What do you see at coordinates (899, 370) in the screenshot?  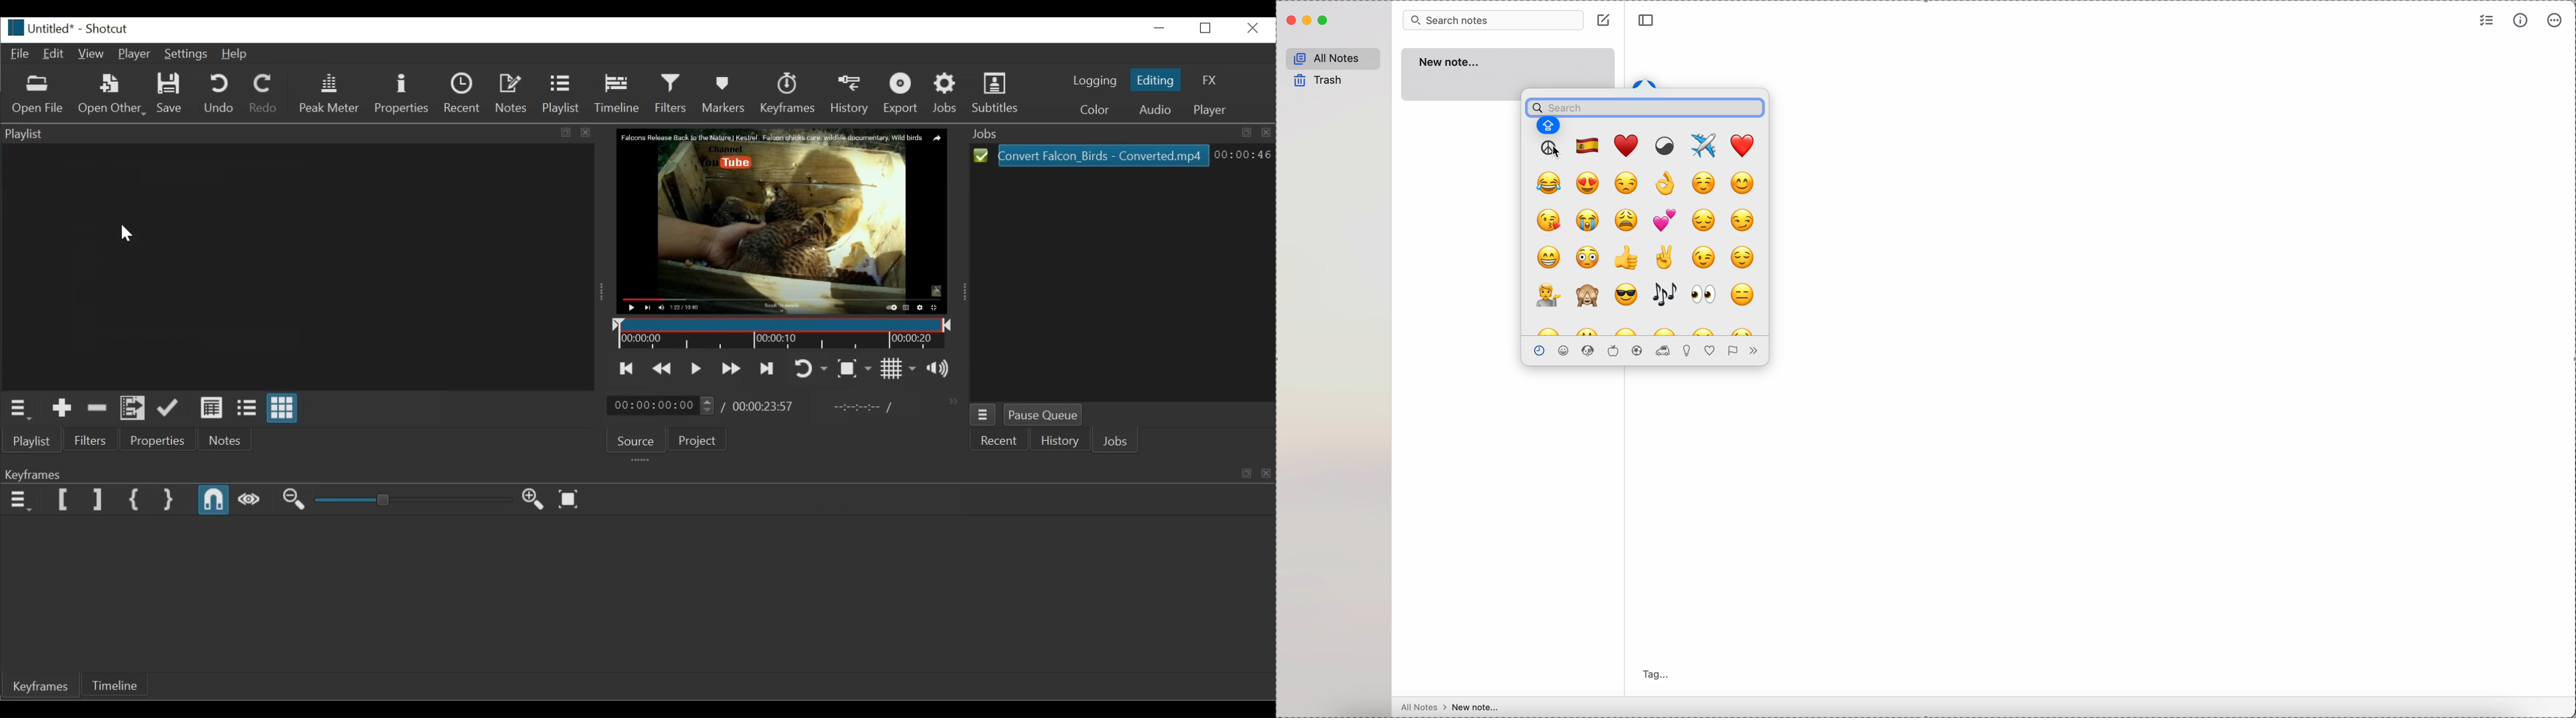 I see `Toggle grid display on the player` at bounding box center [899, 370].